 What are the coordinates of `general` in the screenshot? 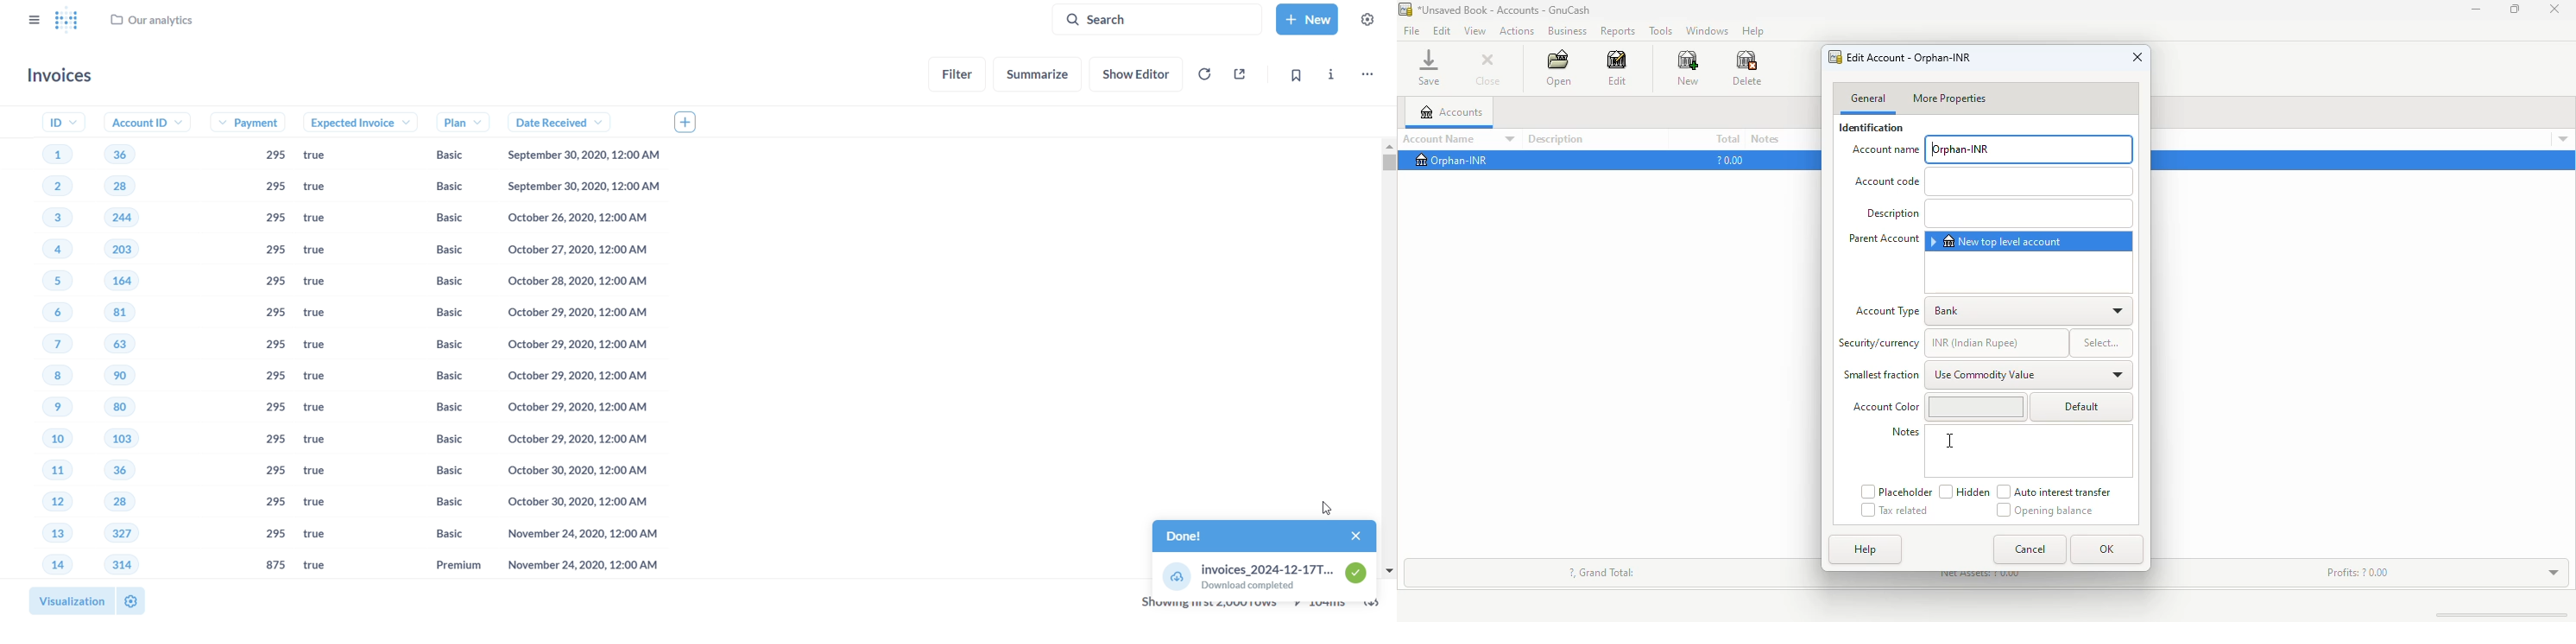 It's located at (1868, 99).